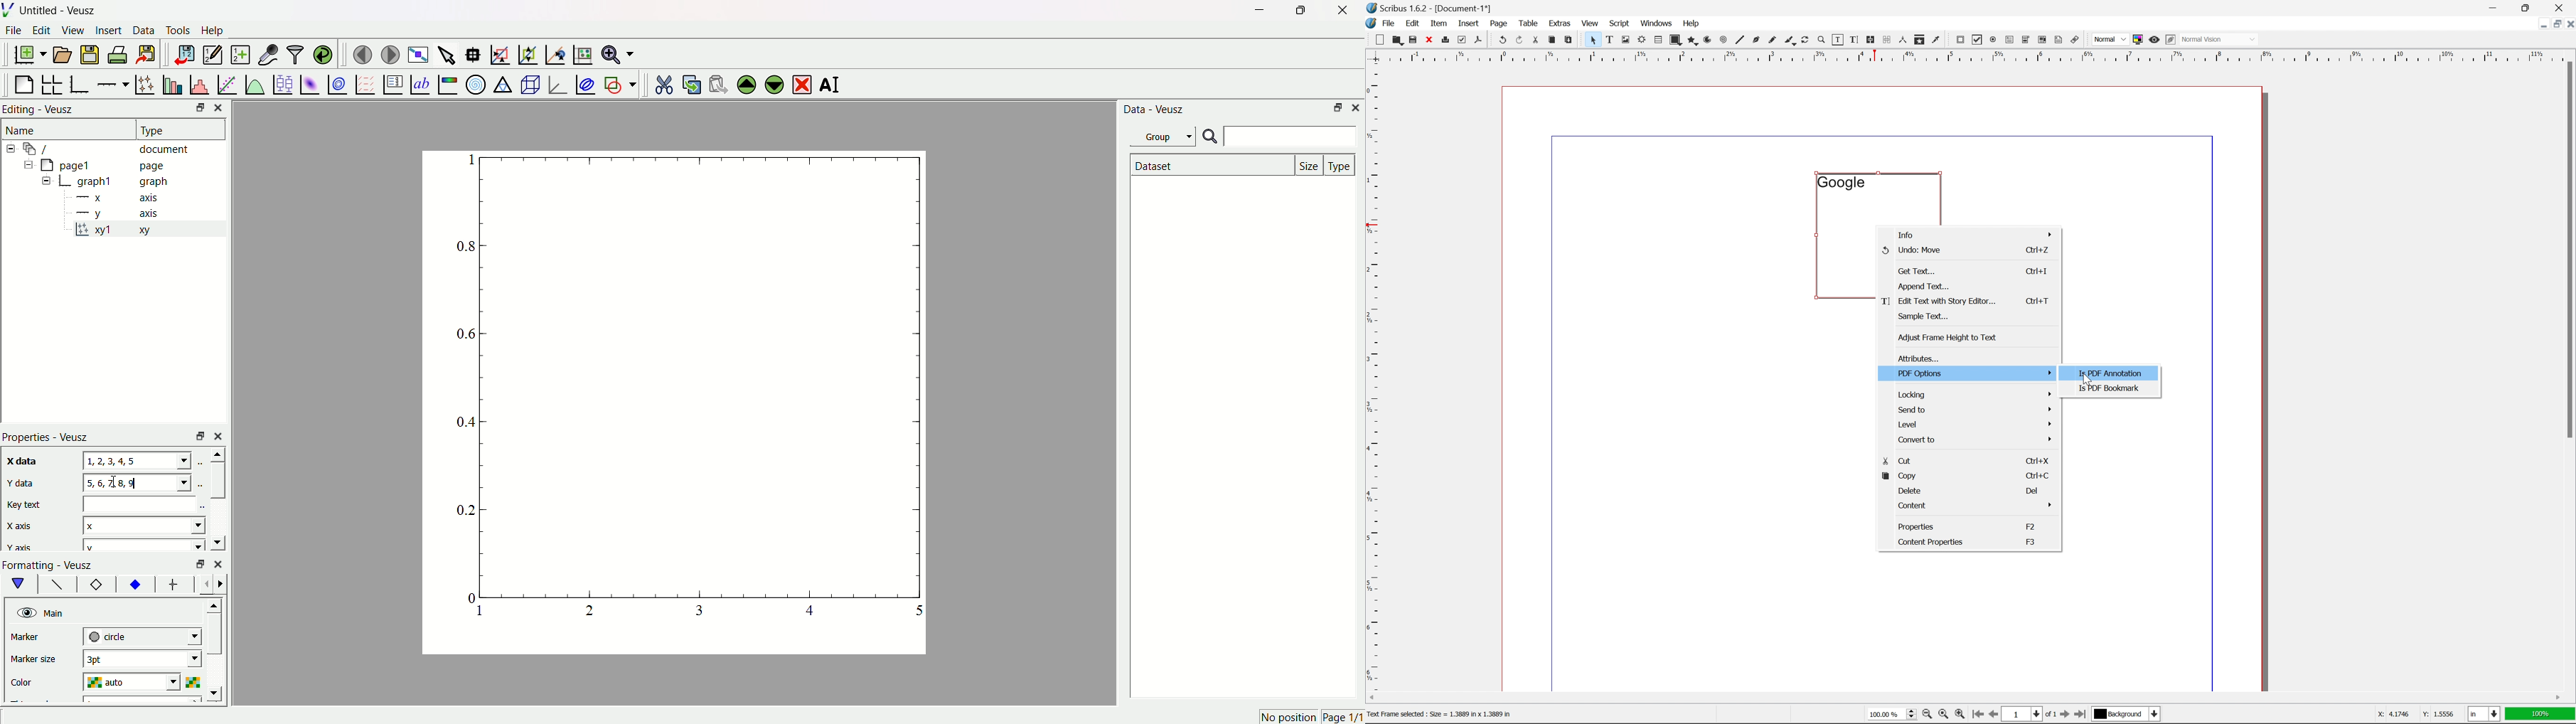 This screenshot has height=728, width=2576. What do you see at coordinates (1658, 23) in the screenshot?
I see `windows` at bounding box center [1658, 23].